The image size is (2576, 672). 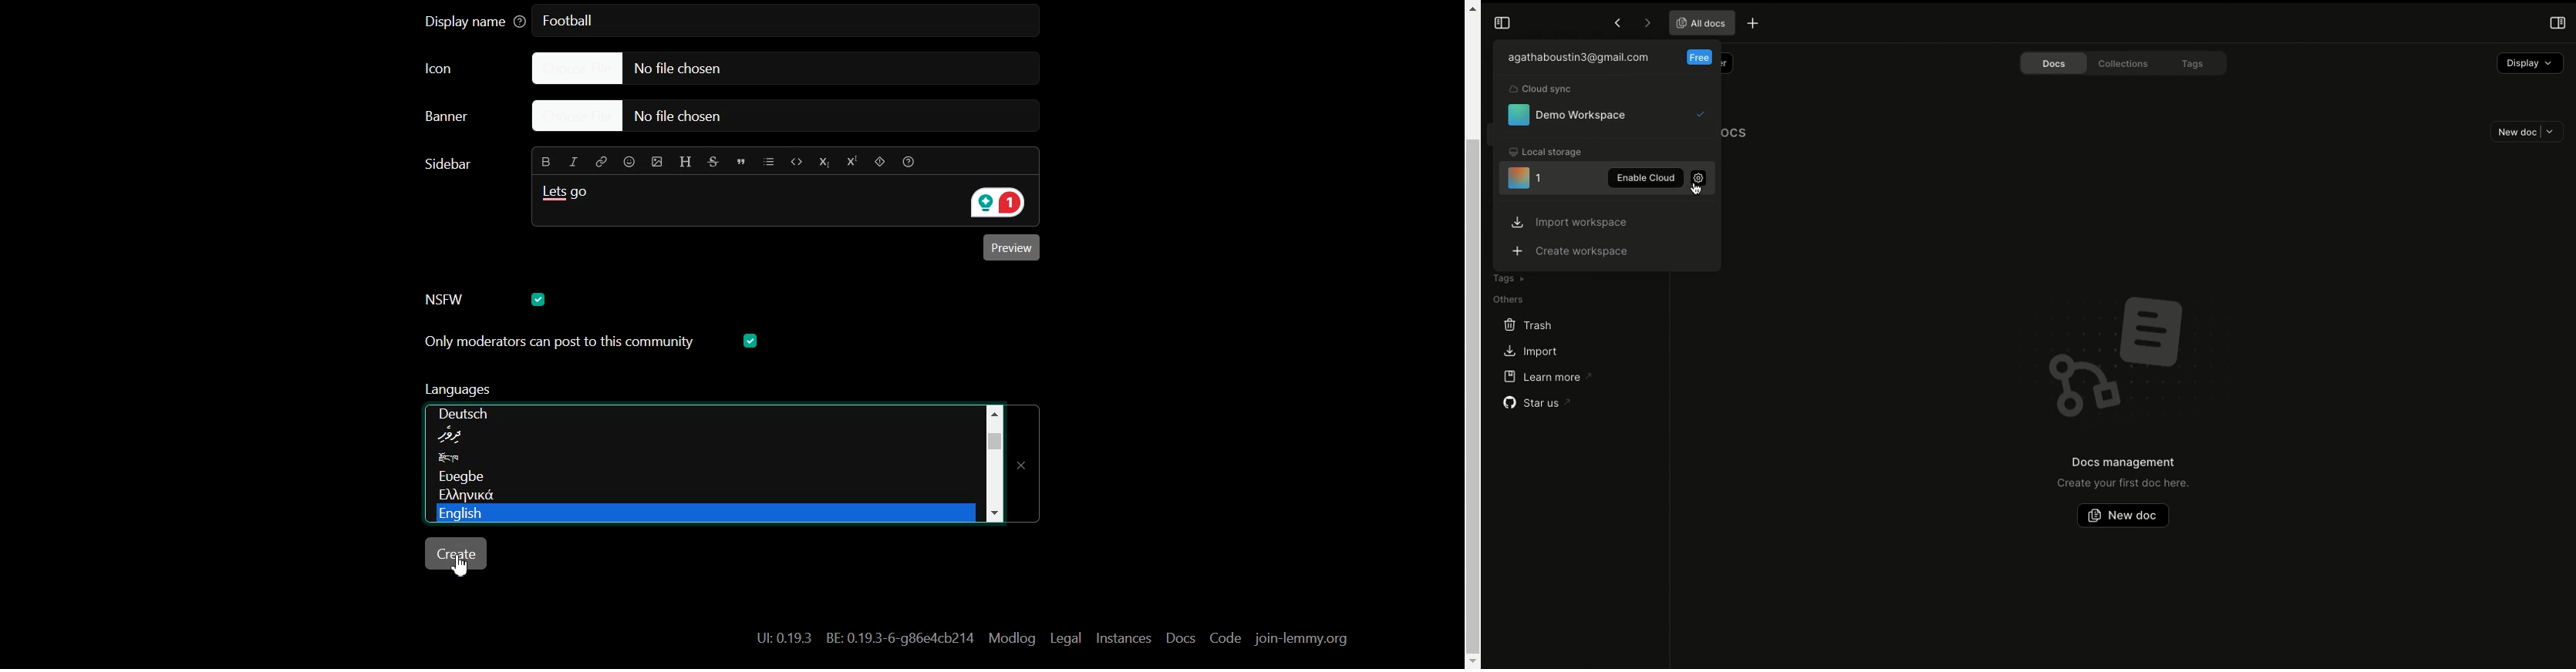 What do you see at coordinates (2124, 483) in the screenshot?
I see `Create your first doc here` at bounding box center [2124, 483].